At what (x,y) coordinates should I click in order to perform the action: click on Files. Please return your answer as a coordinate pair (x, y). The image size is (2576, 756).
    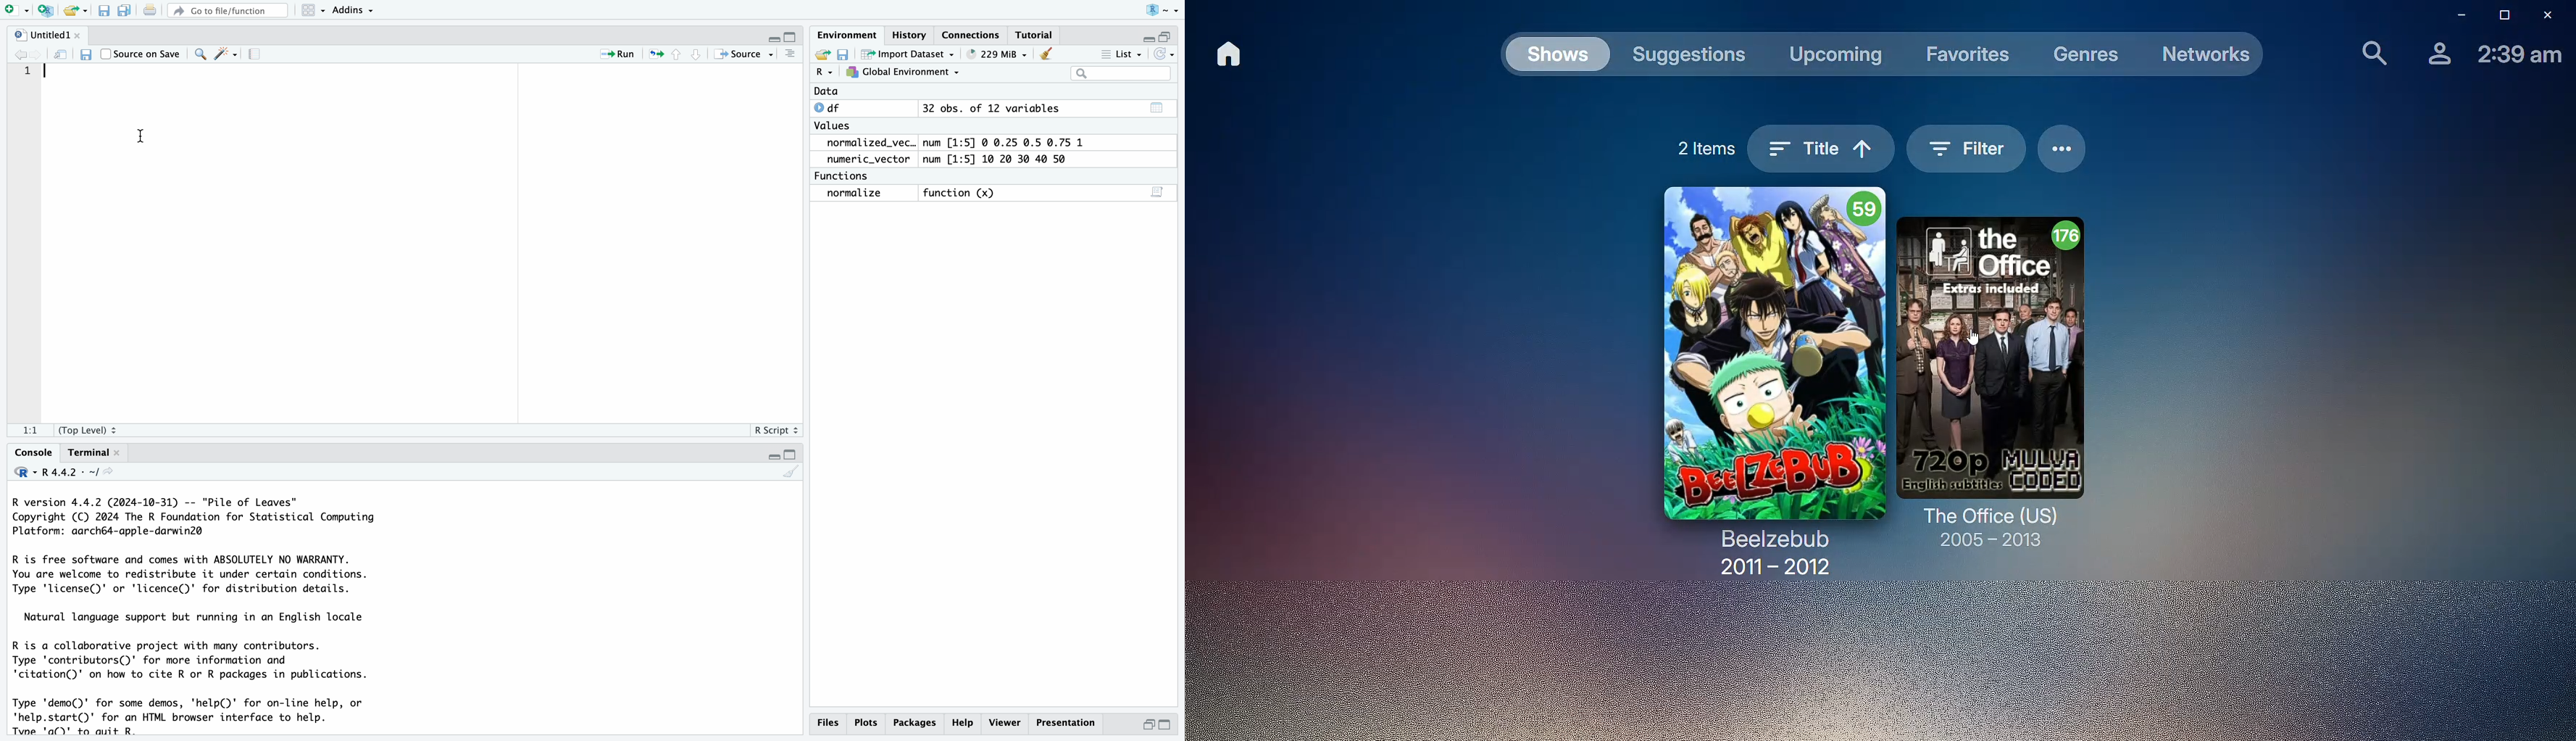
    Looking at the image, I should click on (827, 722).